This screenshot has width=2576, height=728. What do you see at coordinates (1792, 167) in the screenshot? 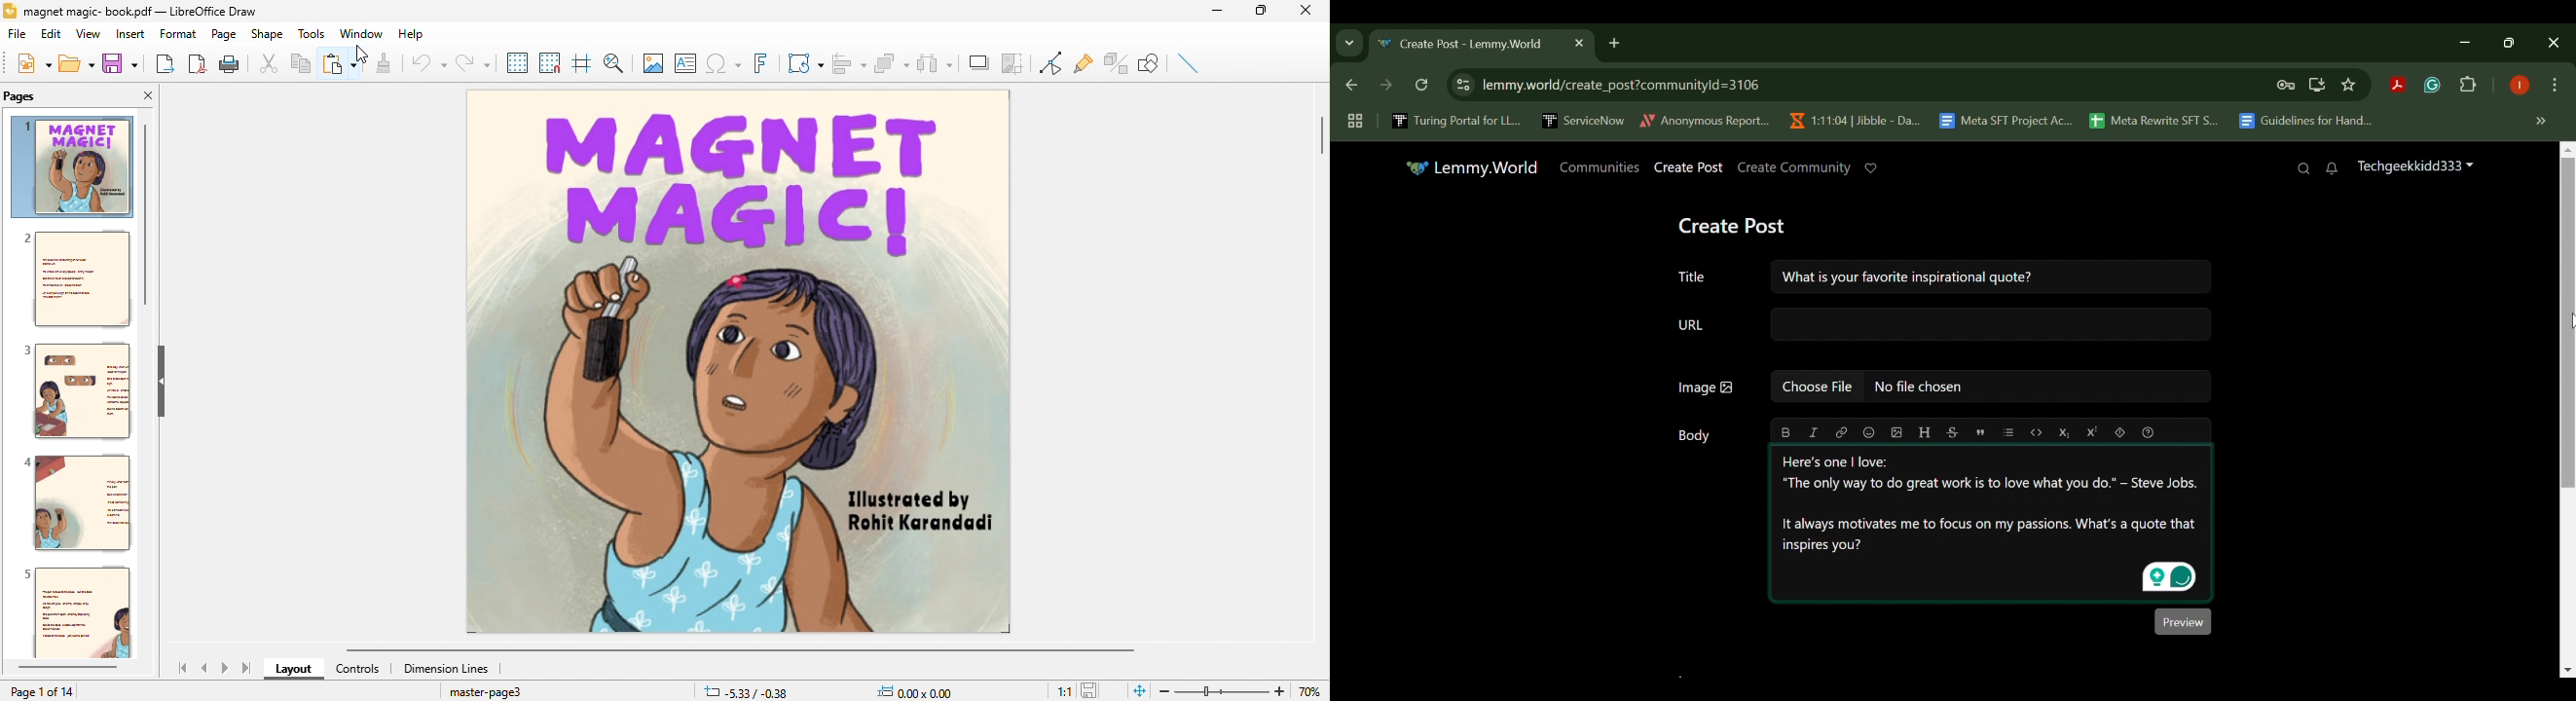
I see `Create Community` at bounding box center [1792, 167].